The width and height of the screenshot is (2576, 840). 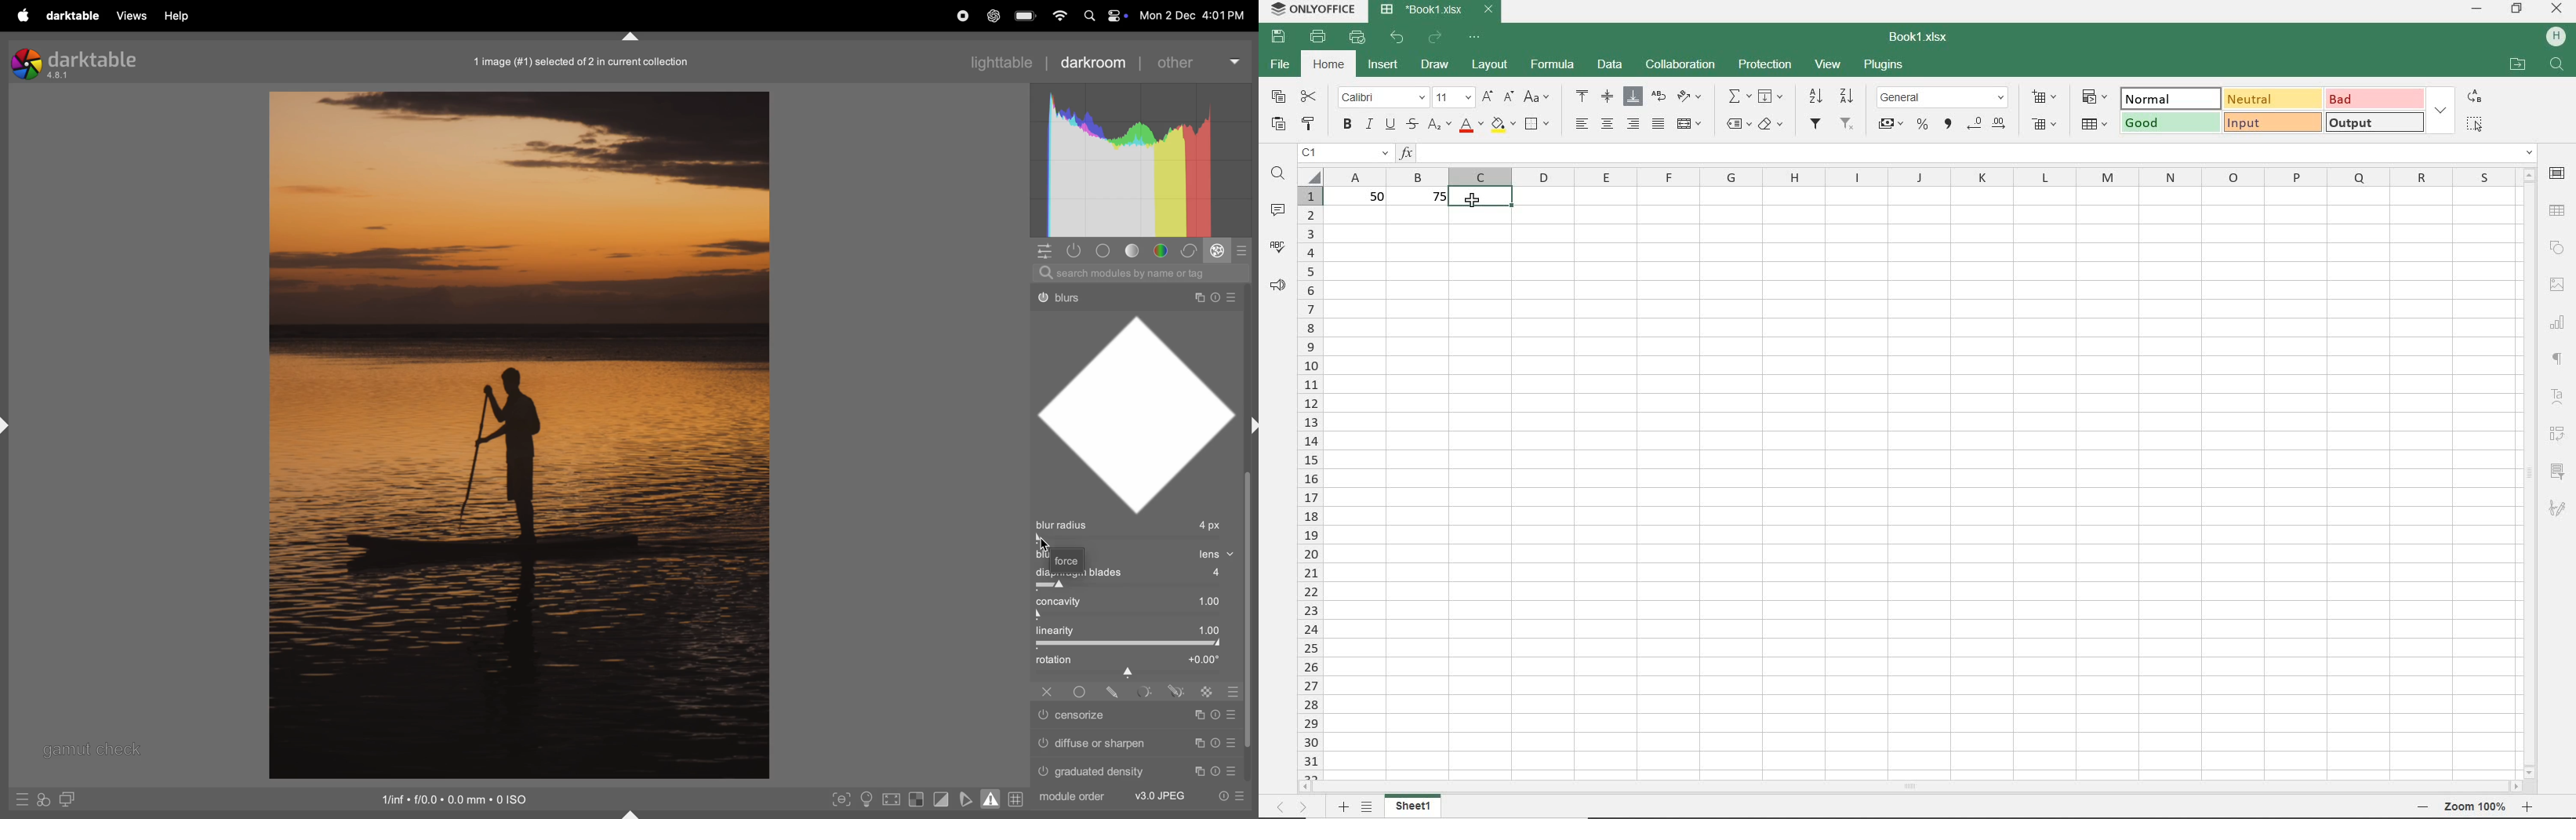 I want to click on close, so click(x=2557, y=10).